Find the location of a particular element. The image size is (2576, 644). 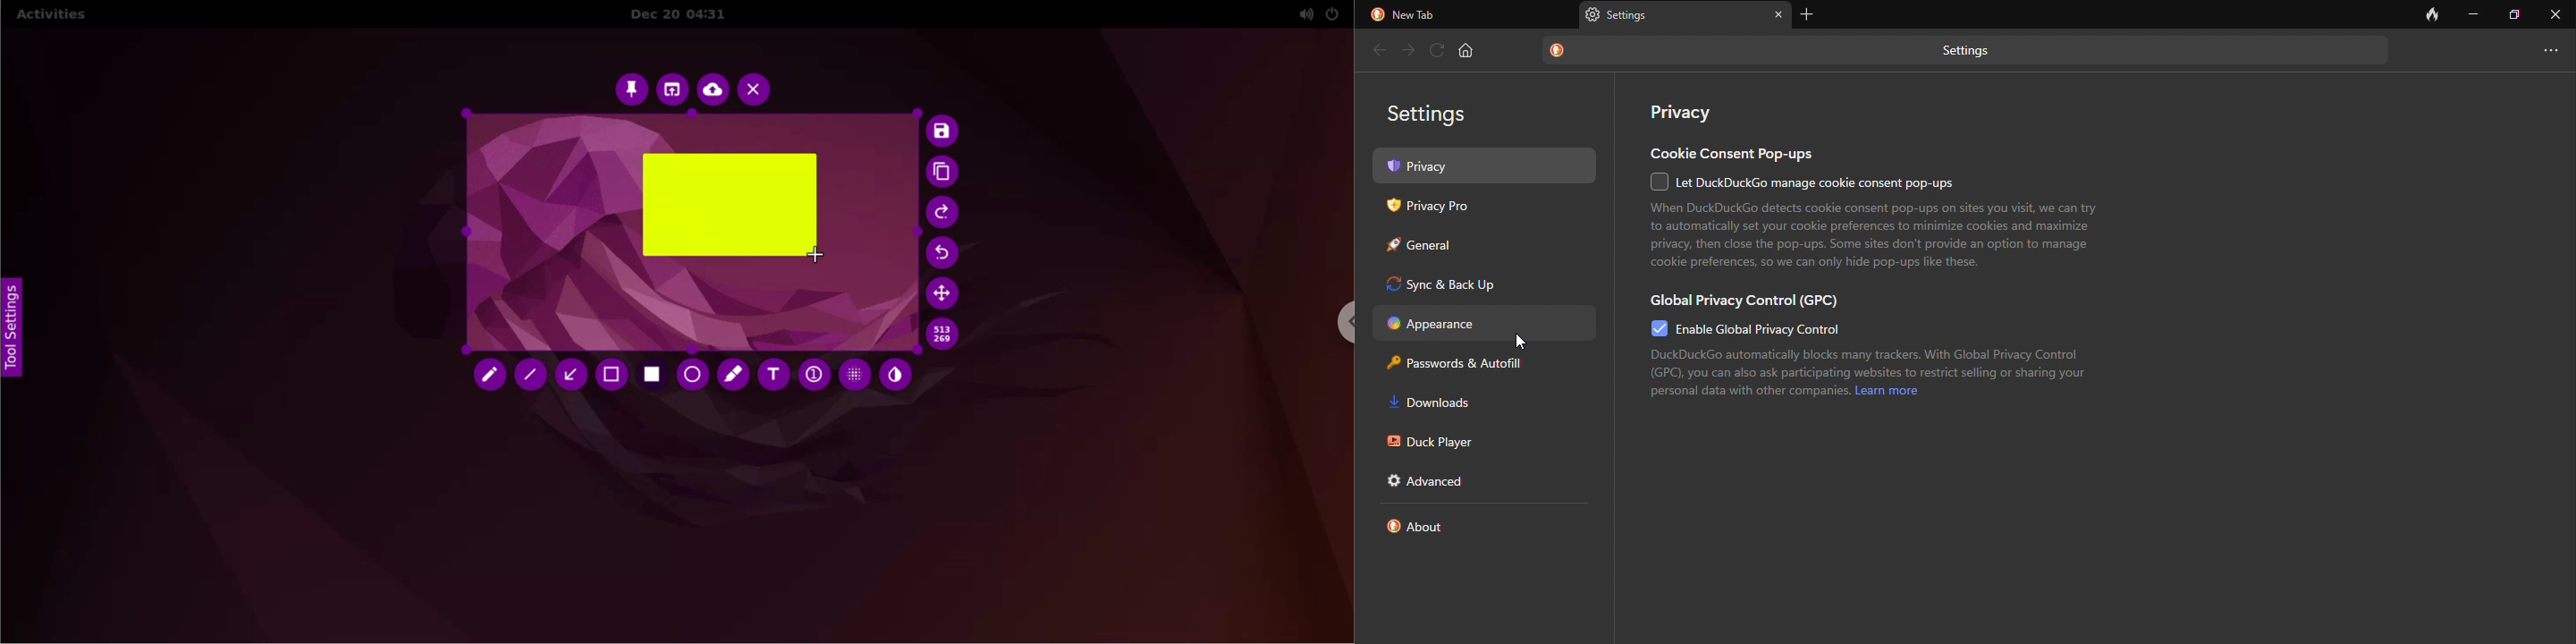

new tab  is located at coordinates (1420, 15).